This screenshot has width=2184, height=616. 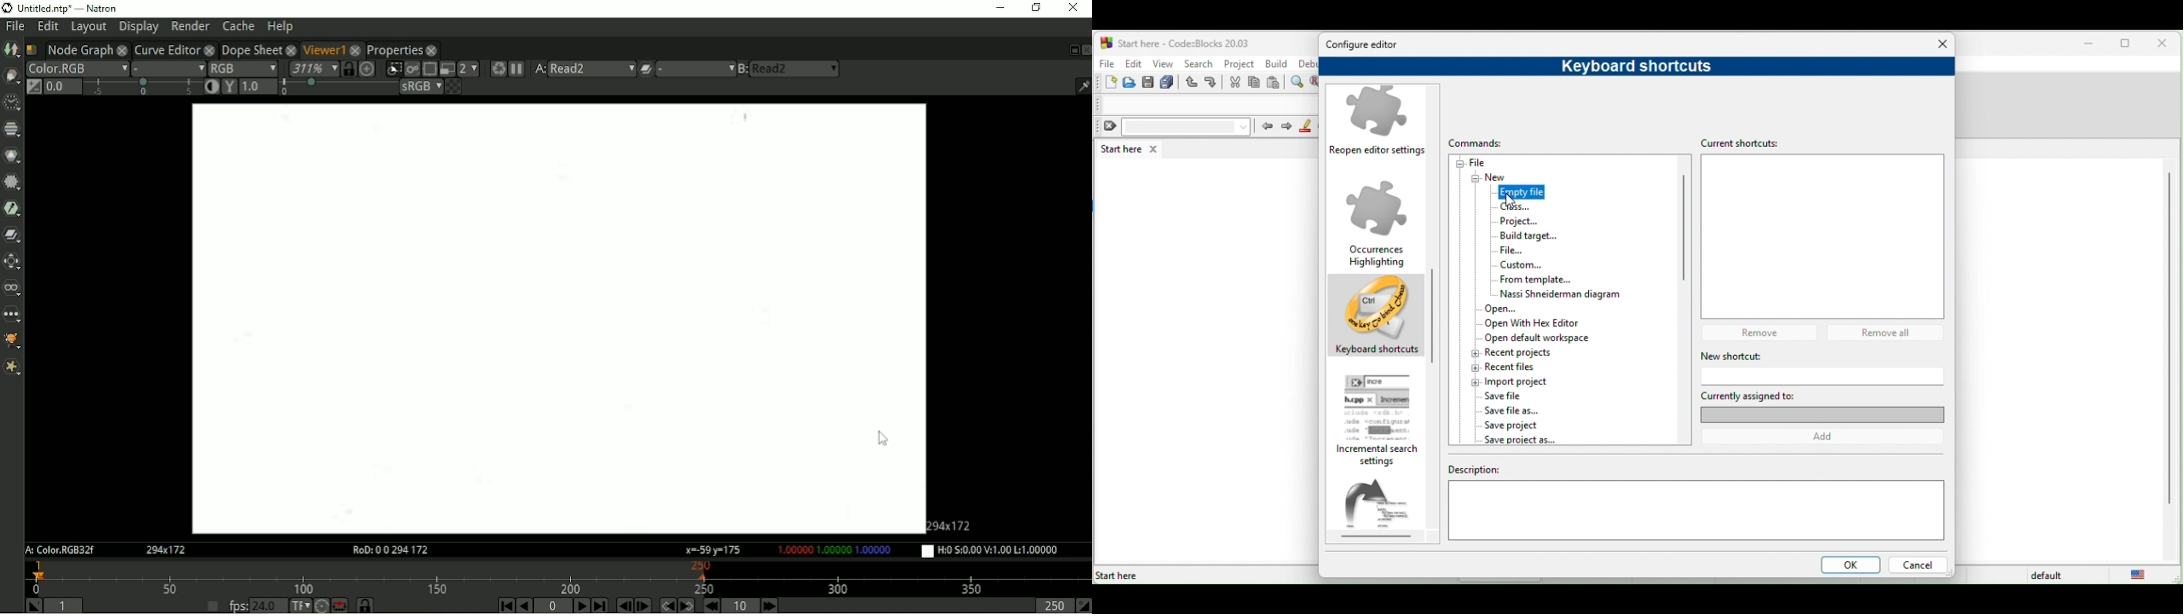 I want to click on cancel, so click(x=1917, y=566).